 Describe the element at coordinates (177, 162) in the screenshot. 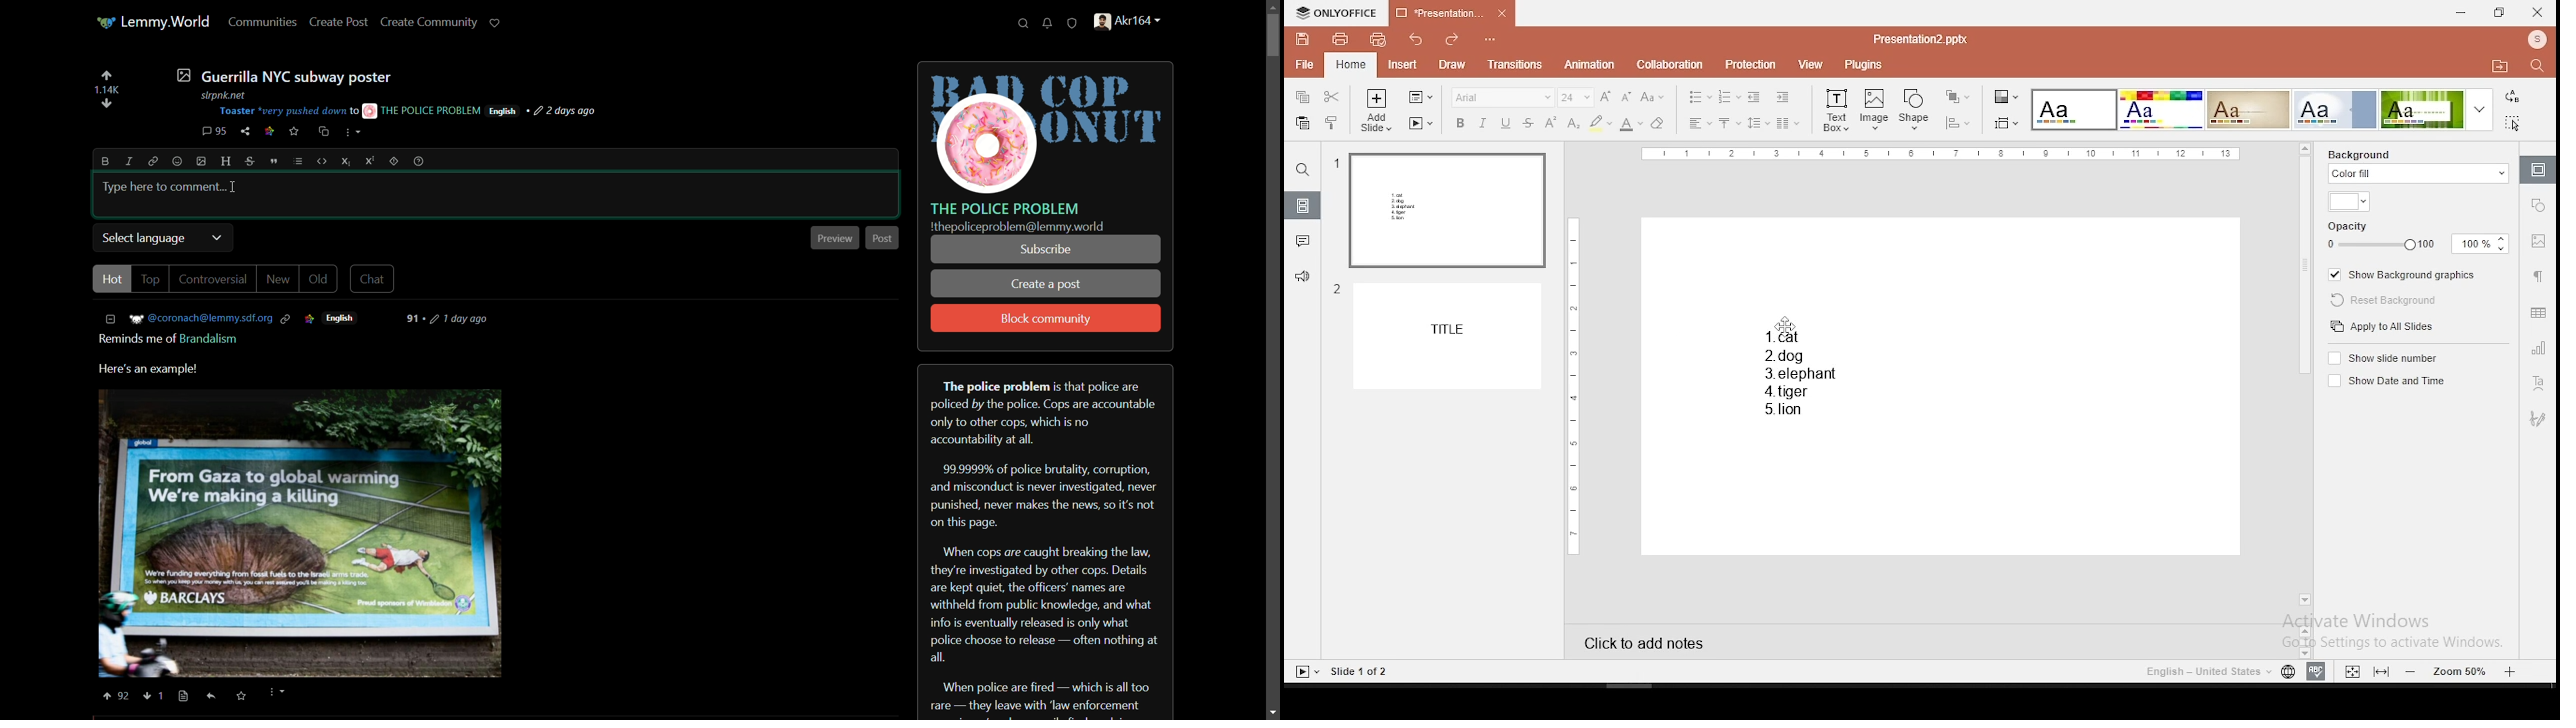

I see `emoji` at that location.